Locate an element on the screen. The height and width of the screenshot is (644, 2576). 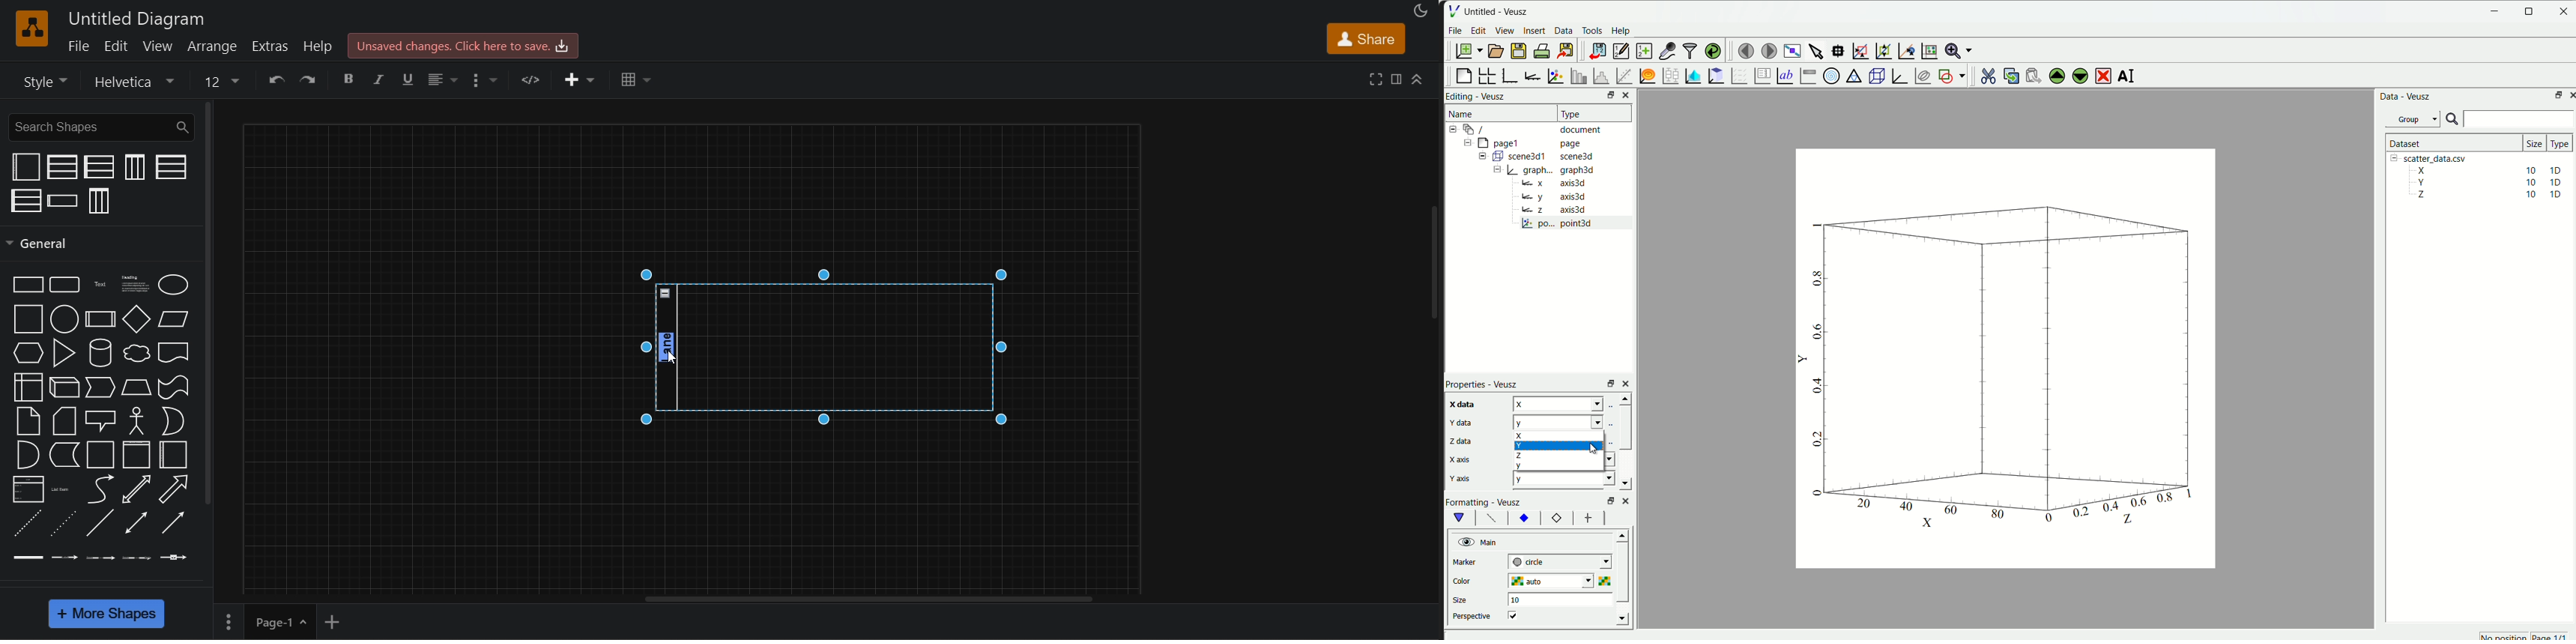
trapezoid is located at coordinates (136, 387).